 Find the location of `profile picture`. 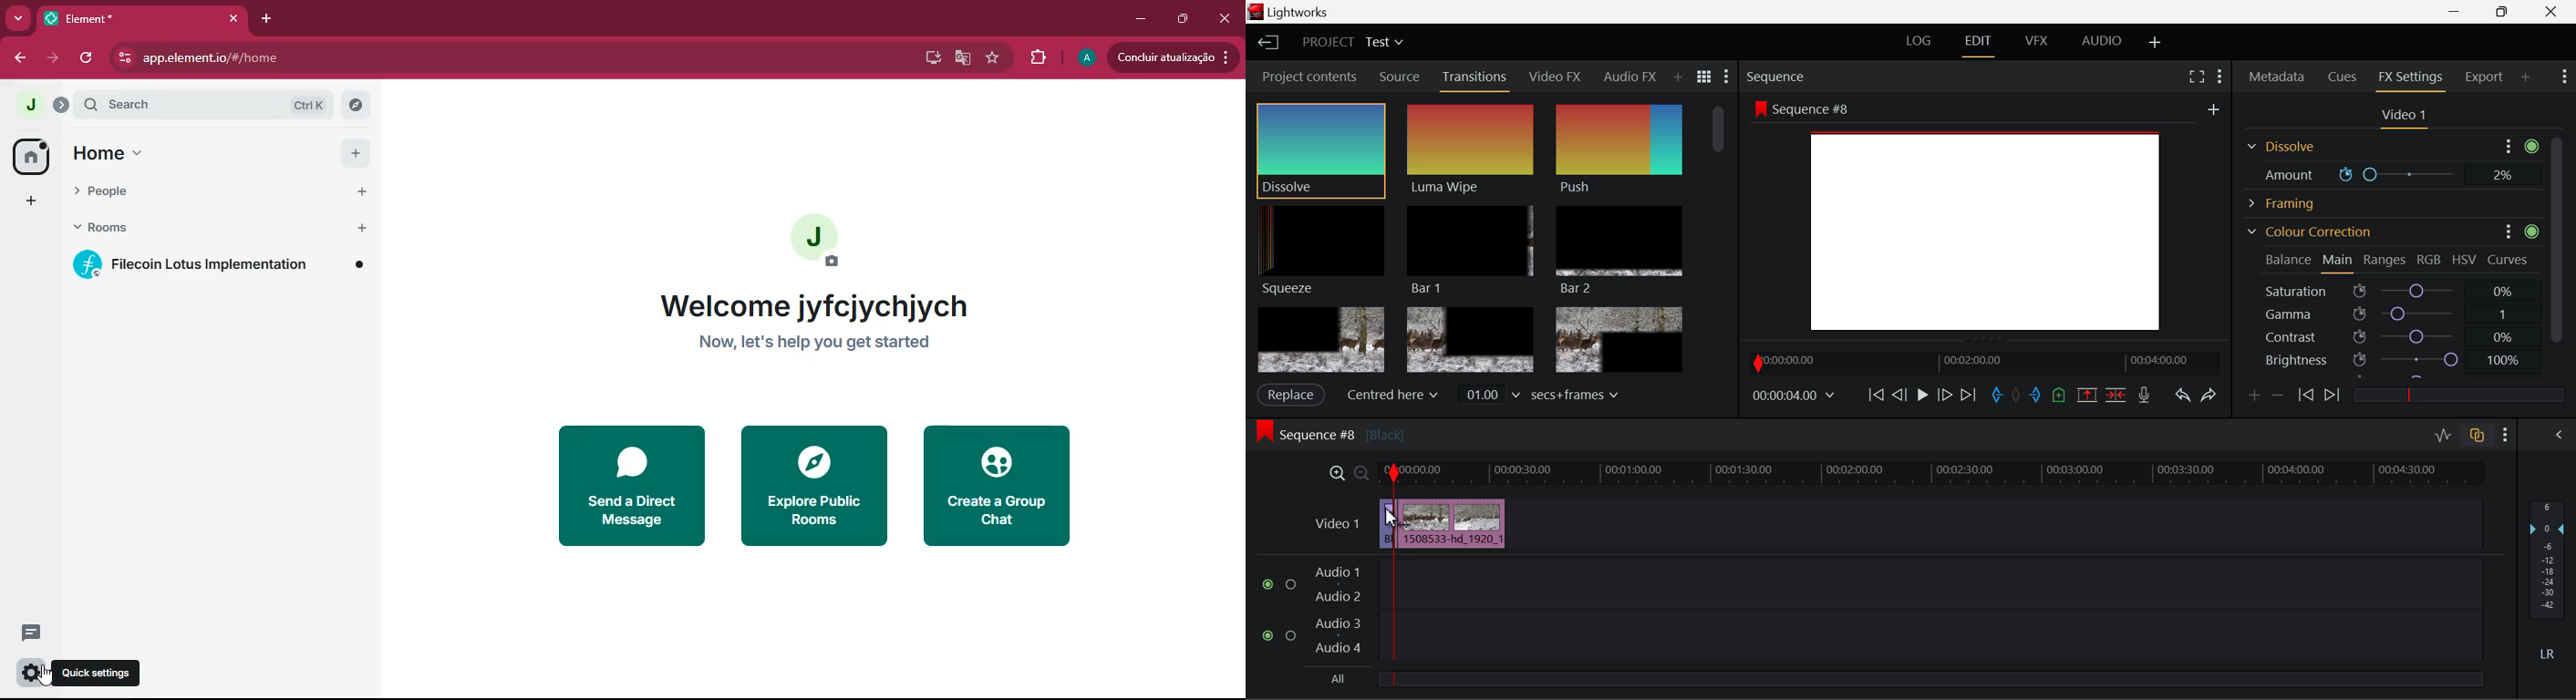

profile picture is located at coordinates (29, 106).